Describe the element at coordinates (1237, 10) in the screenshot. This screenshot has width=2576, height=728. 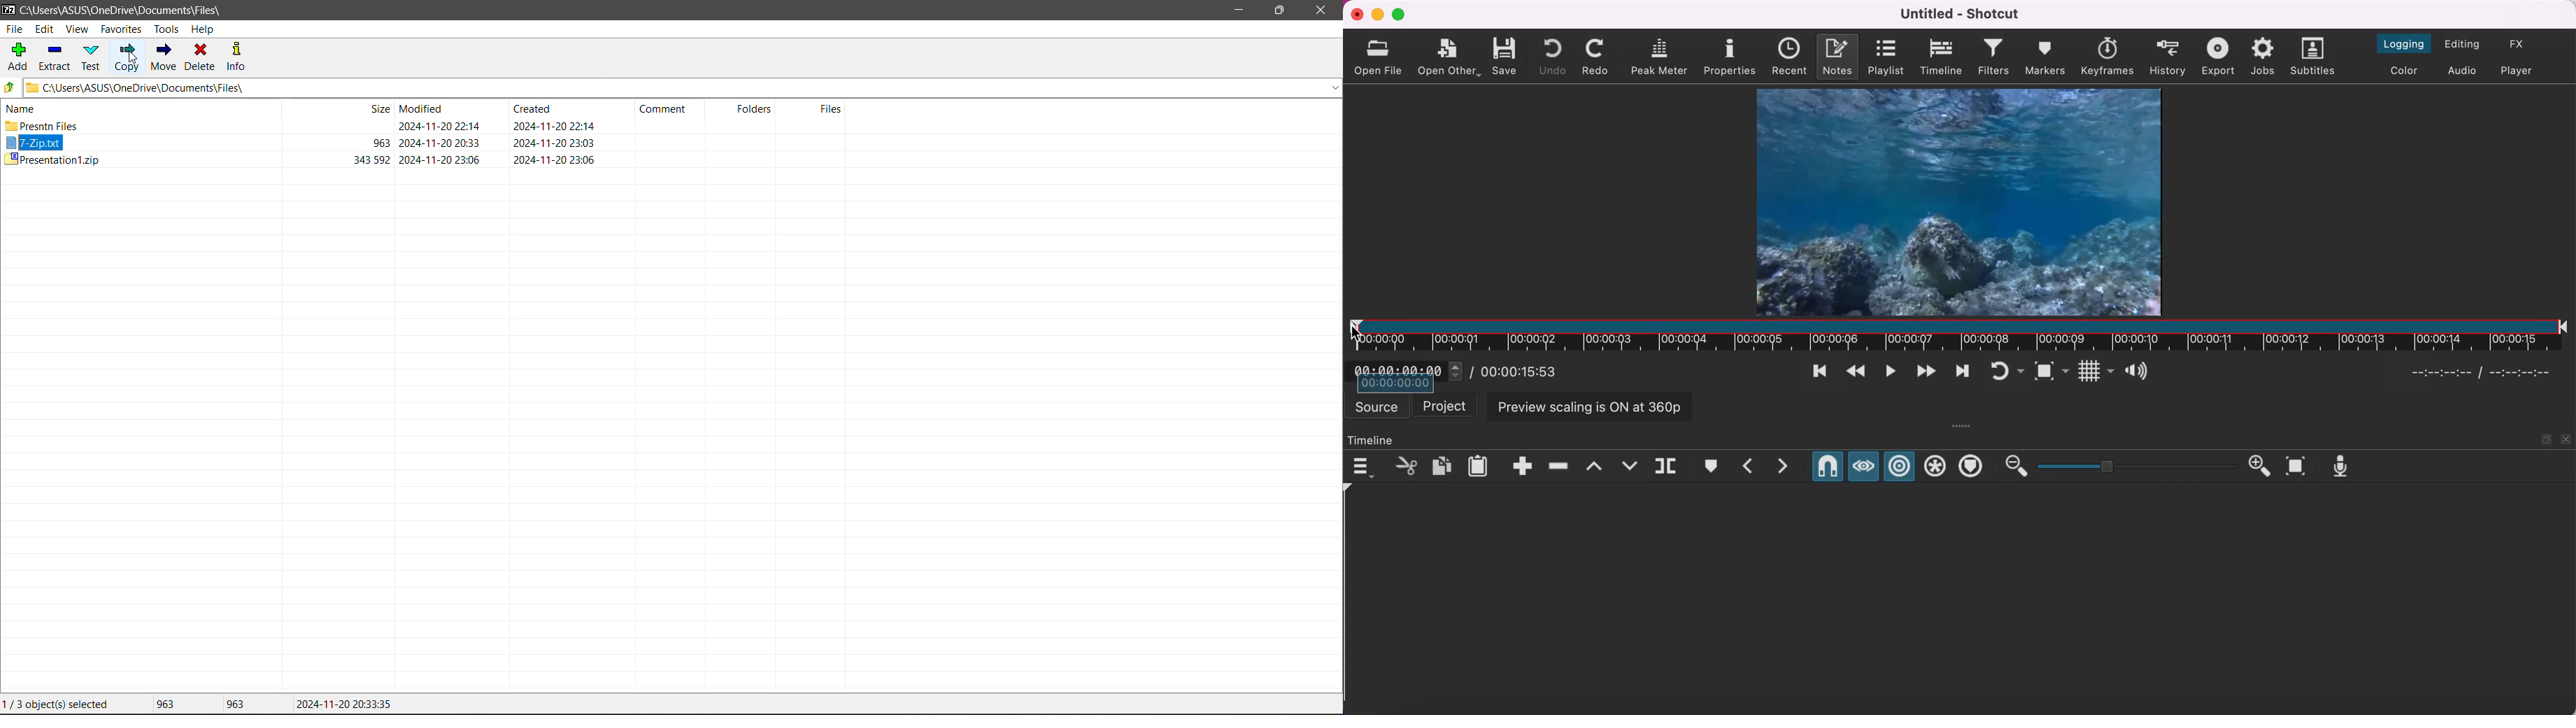
I see `Minimize` at that location.